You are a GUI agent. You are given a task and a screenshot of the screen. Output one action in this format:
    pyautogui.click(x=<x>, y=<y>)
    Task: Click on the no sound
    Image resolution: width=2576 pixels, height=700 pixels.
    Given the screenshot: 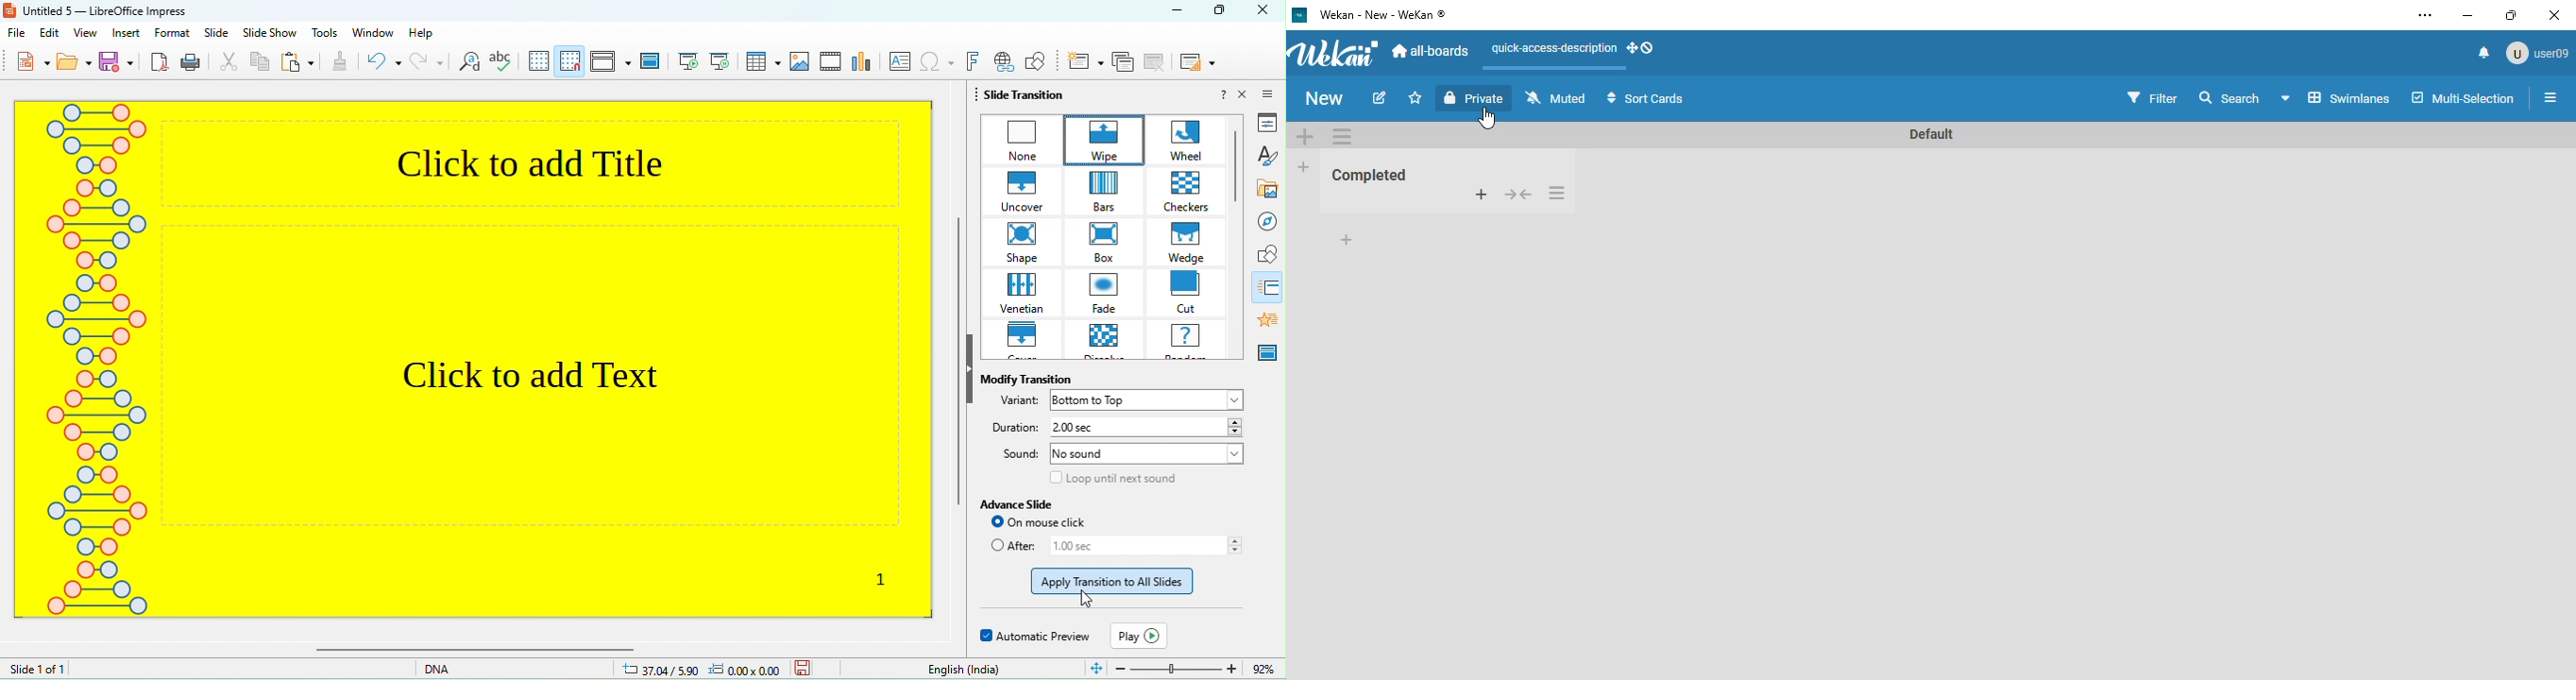 What is the action you would take?
    pyautogui.click(x=1147, y=457)
    